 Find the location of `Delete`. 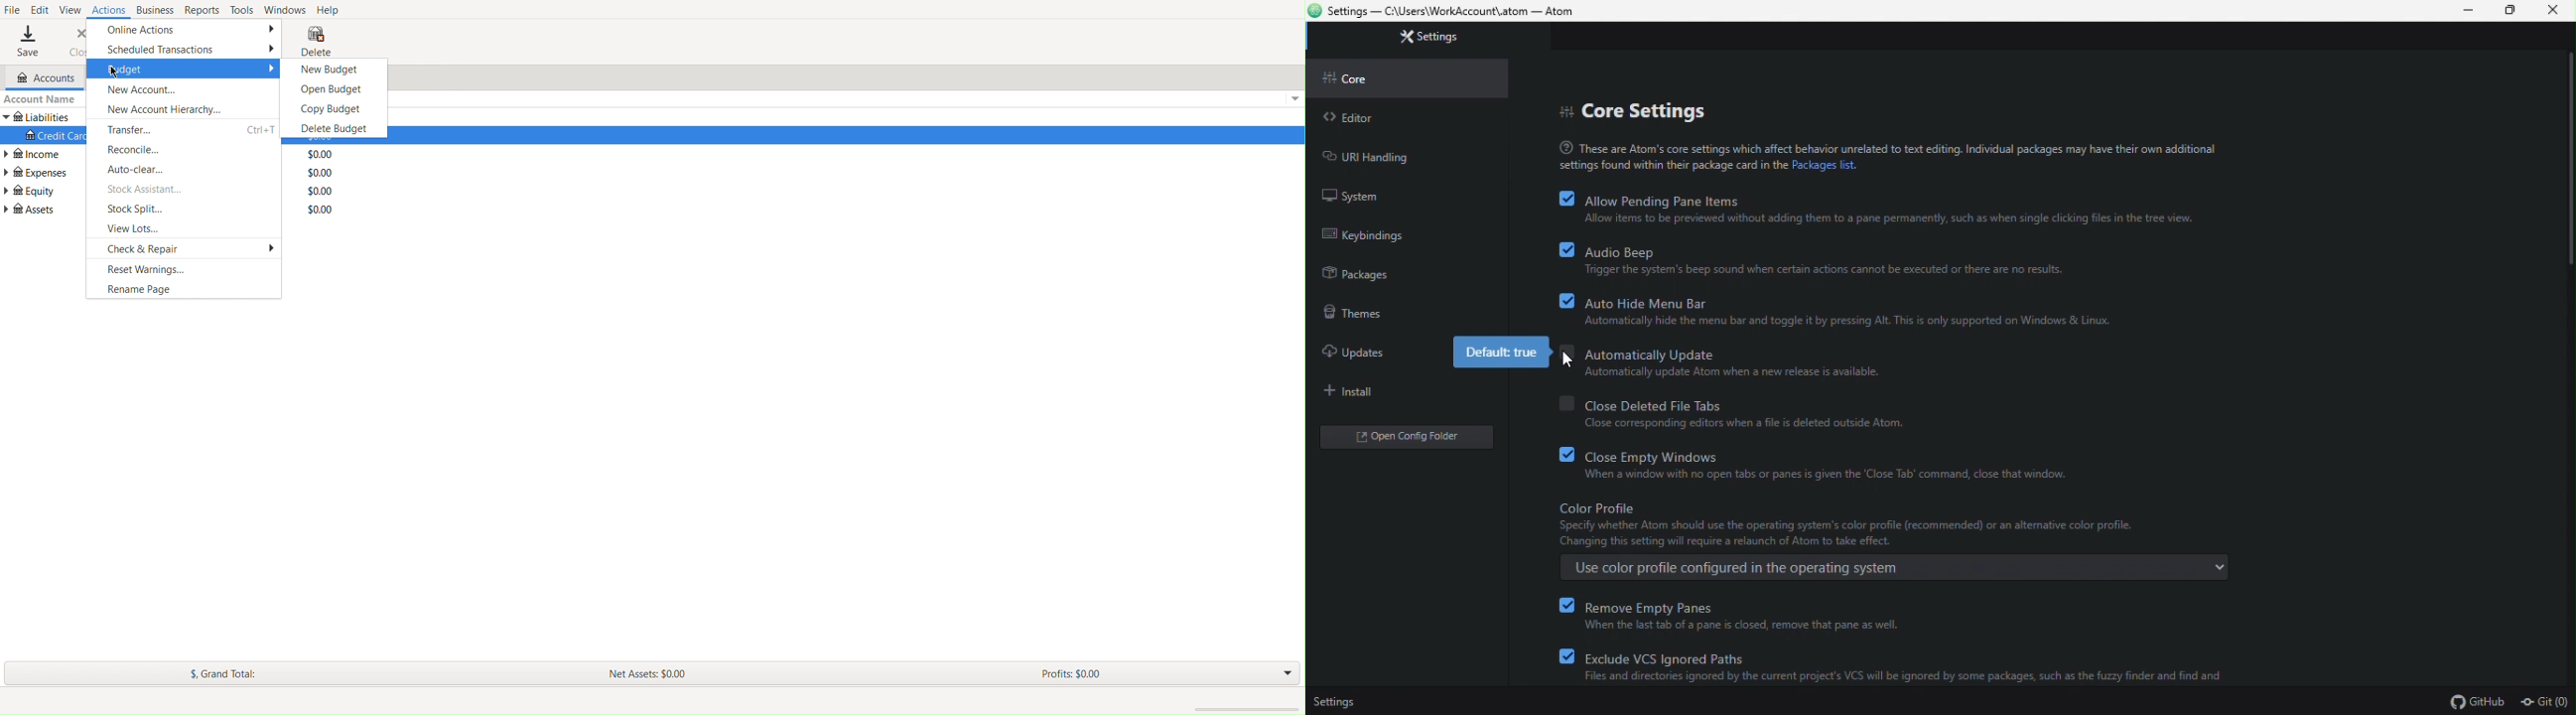

Delete is located at coordinates (315, 39).